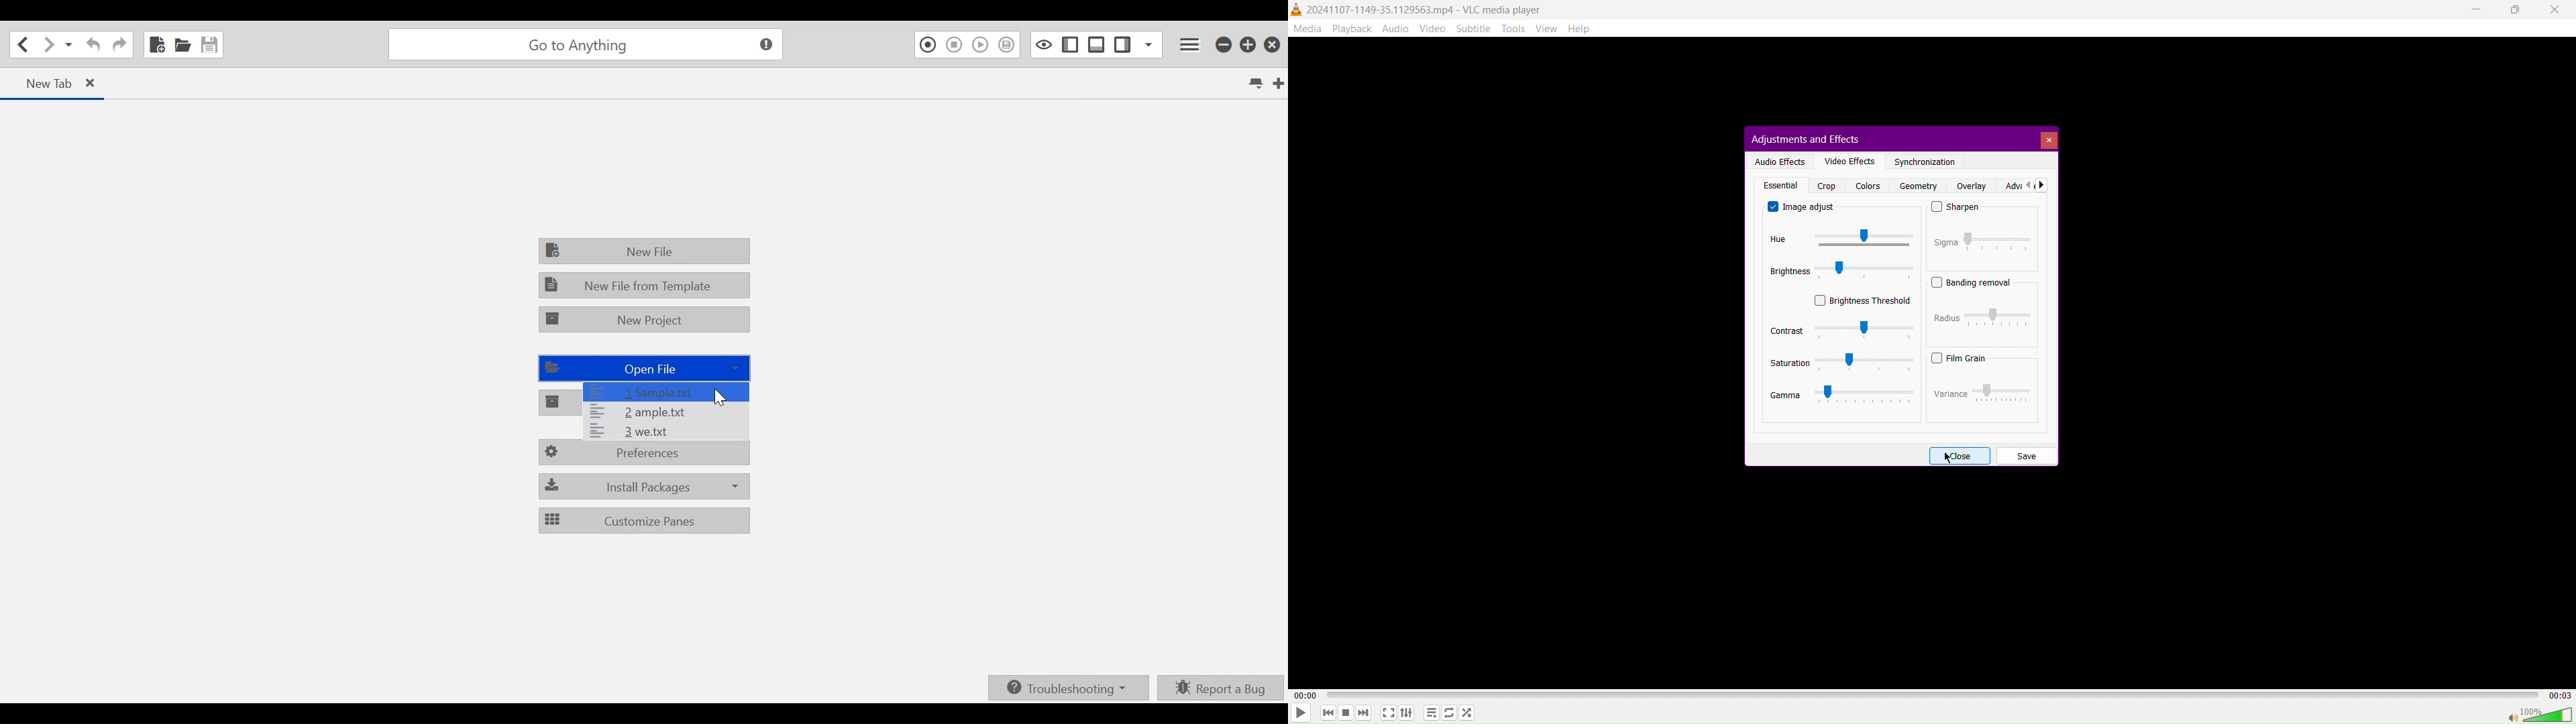 This screenshot has height=728, width=2576. Describe the element at coordinates (1916, 186) in the screenshot. I see `Geometry` at that location.